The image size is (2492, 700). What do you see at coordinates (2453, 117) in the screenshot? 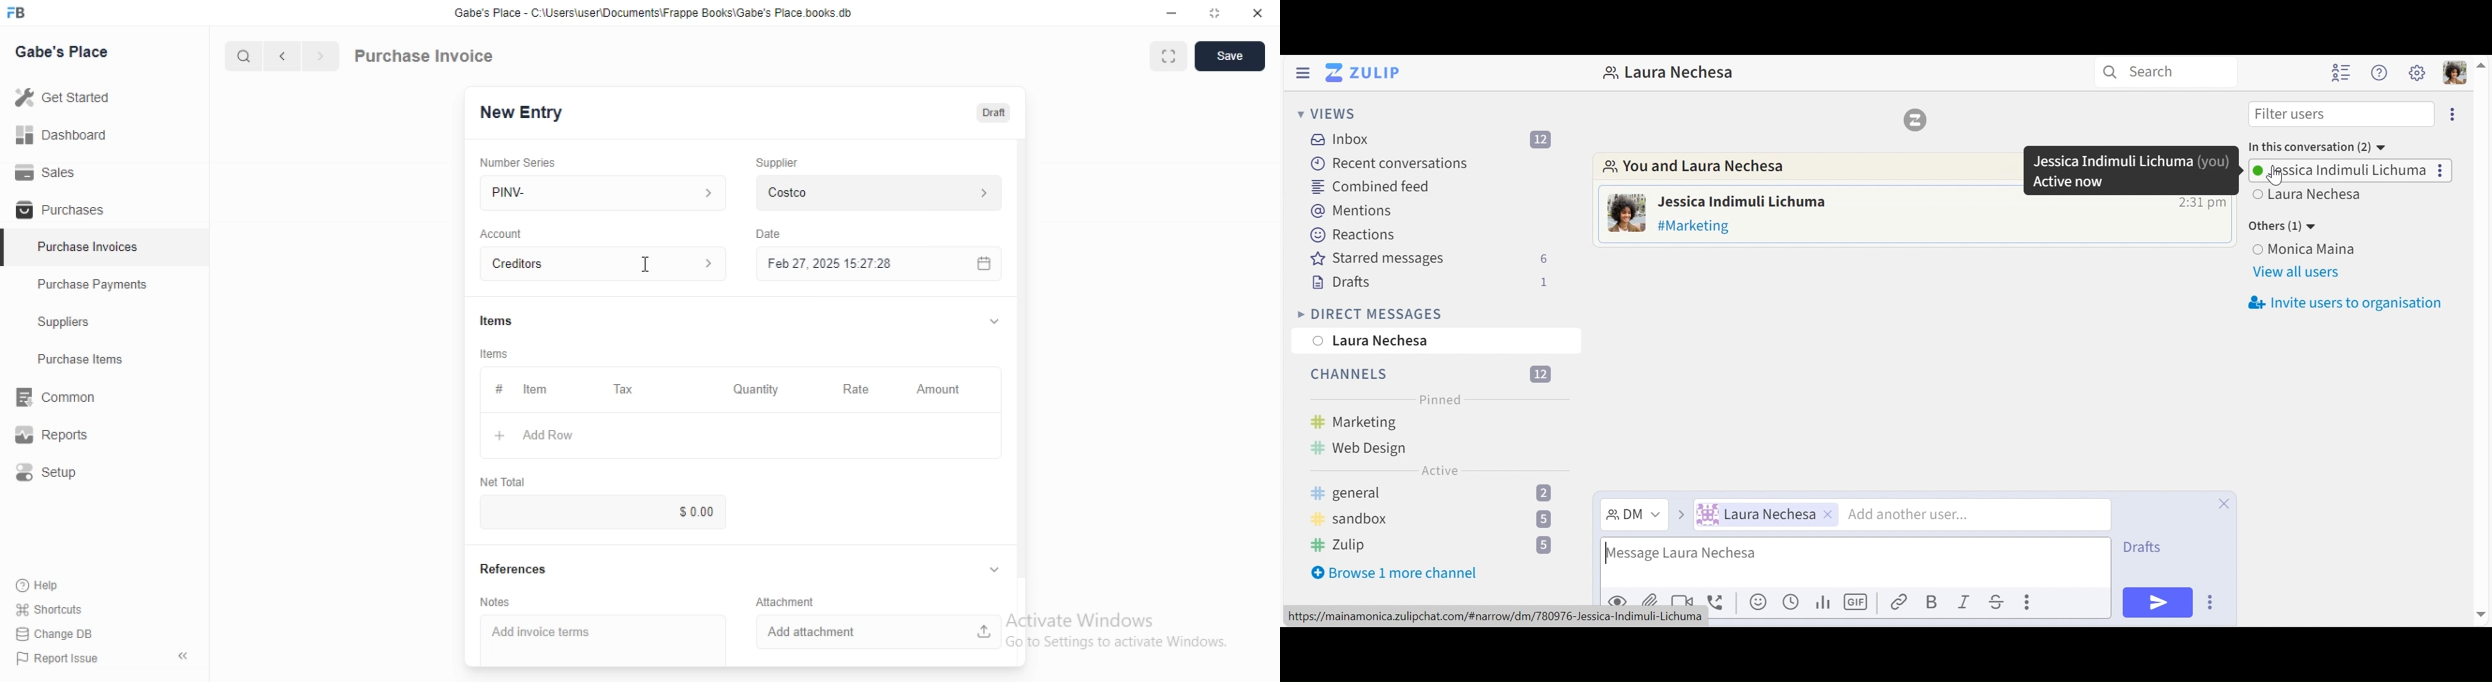
I see `more options` at bounding box center [2453, 117].